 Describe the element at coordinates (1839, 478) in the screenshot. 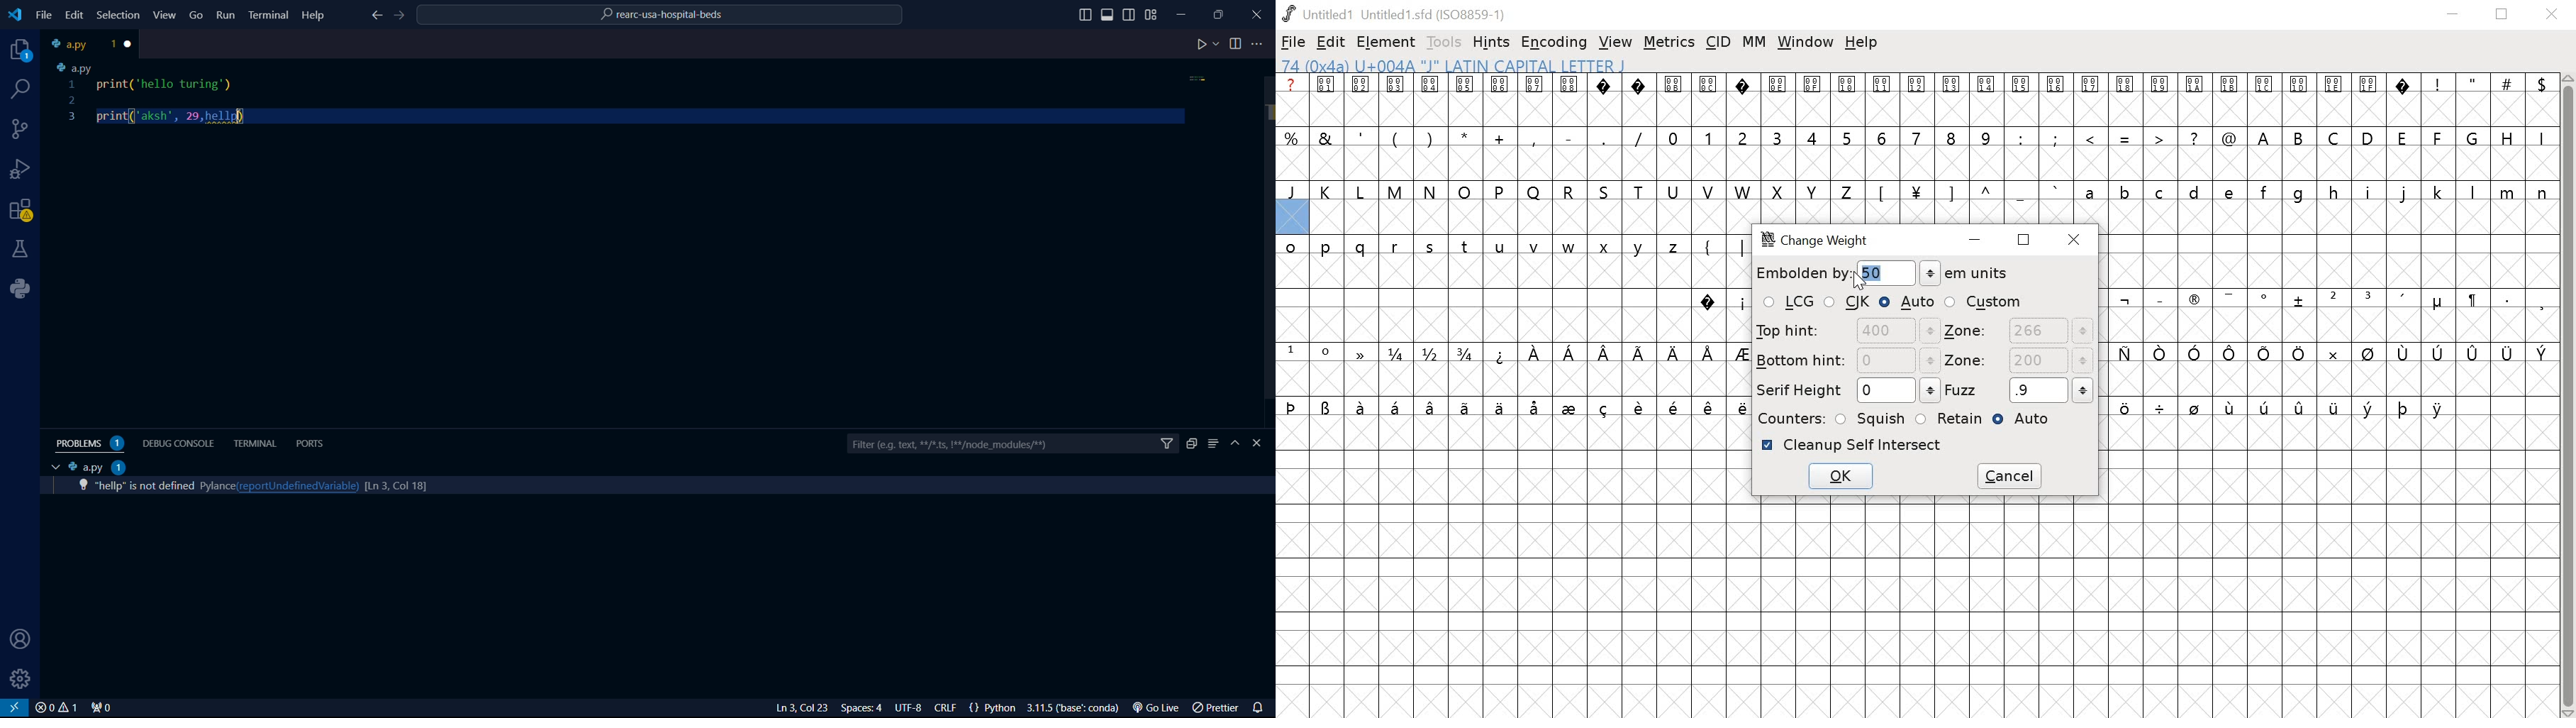

I see `OK` at that location.